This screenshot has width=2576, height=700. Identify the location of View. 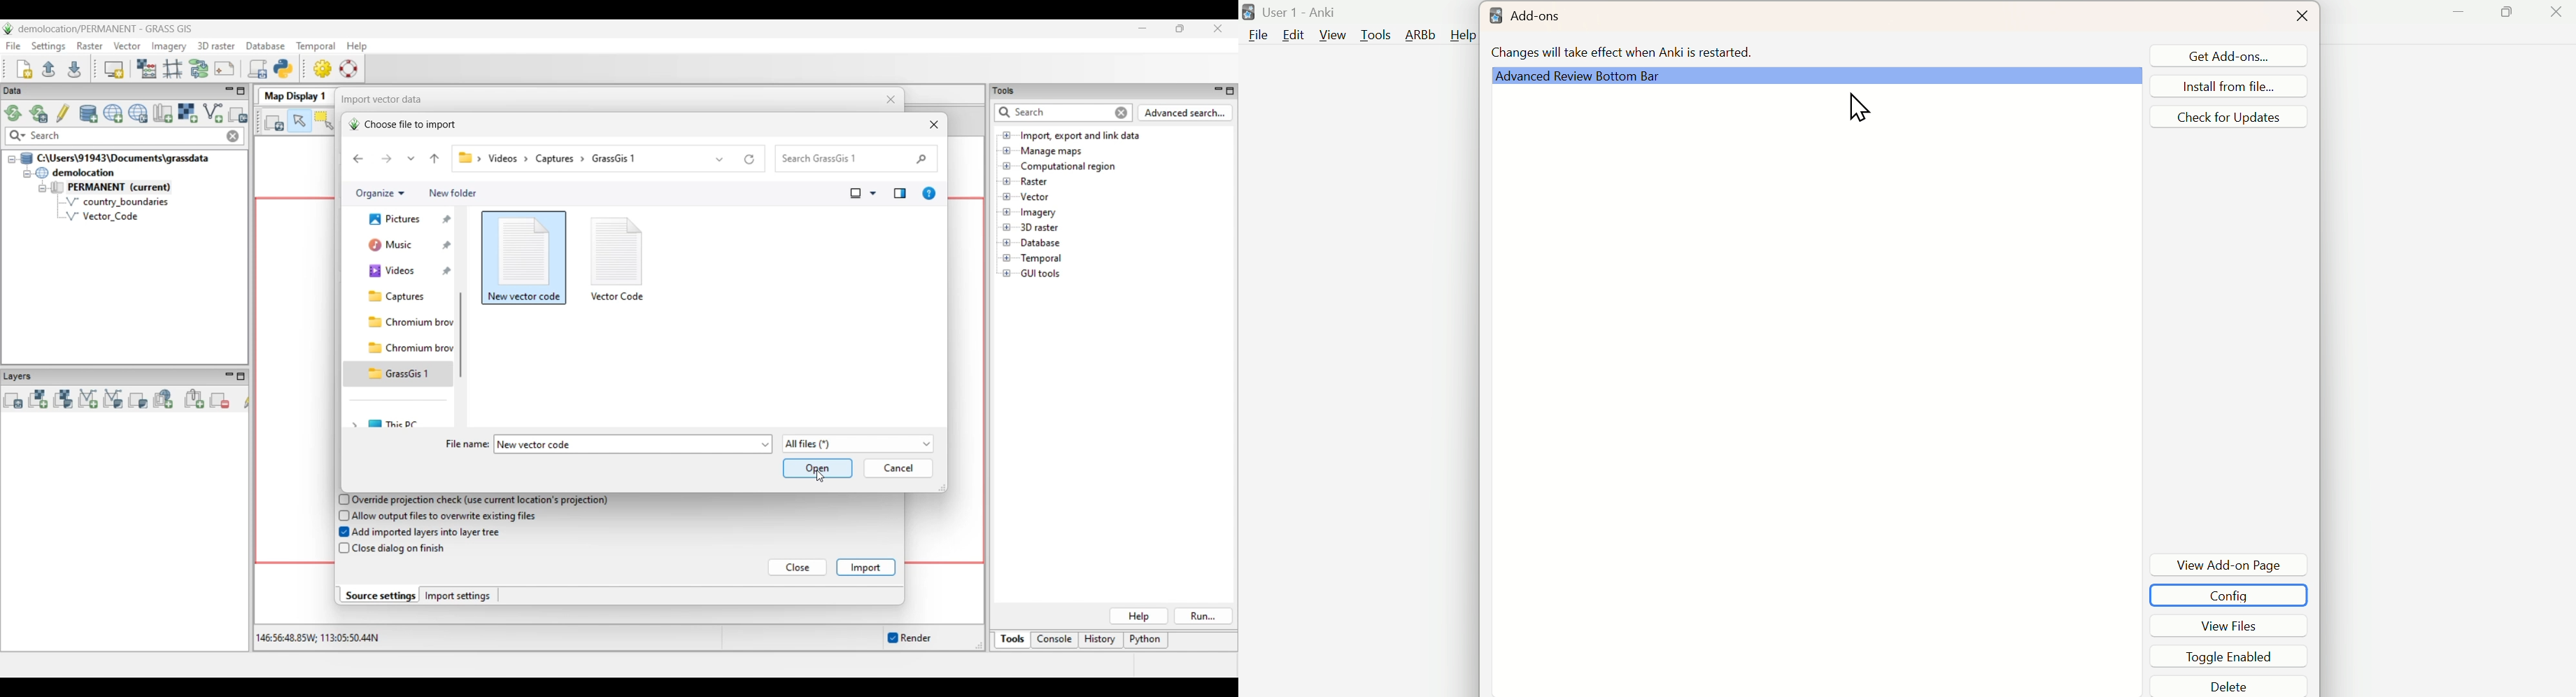
(1331, 36).